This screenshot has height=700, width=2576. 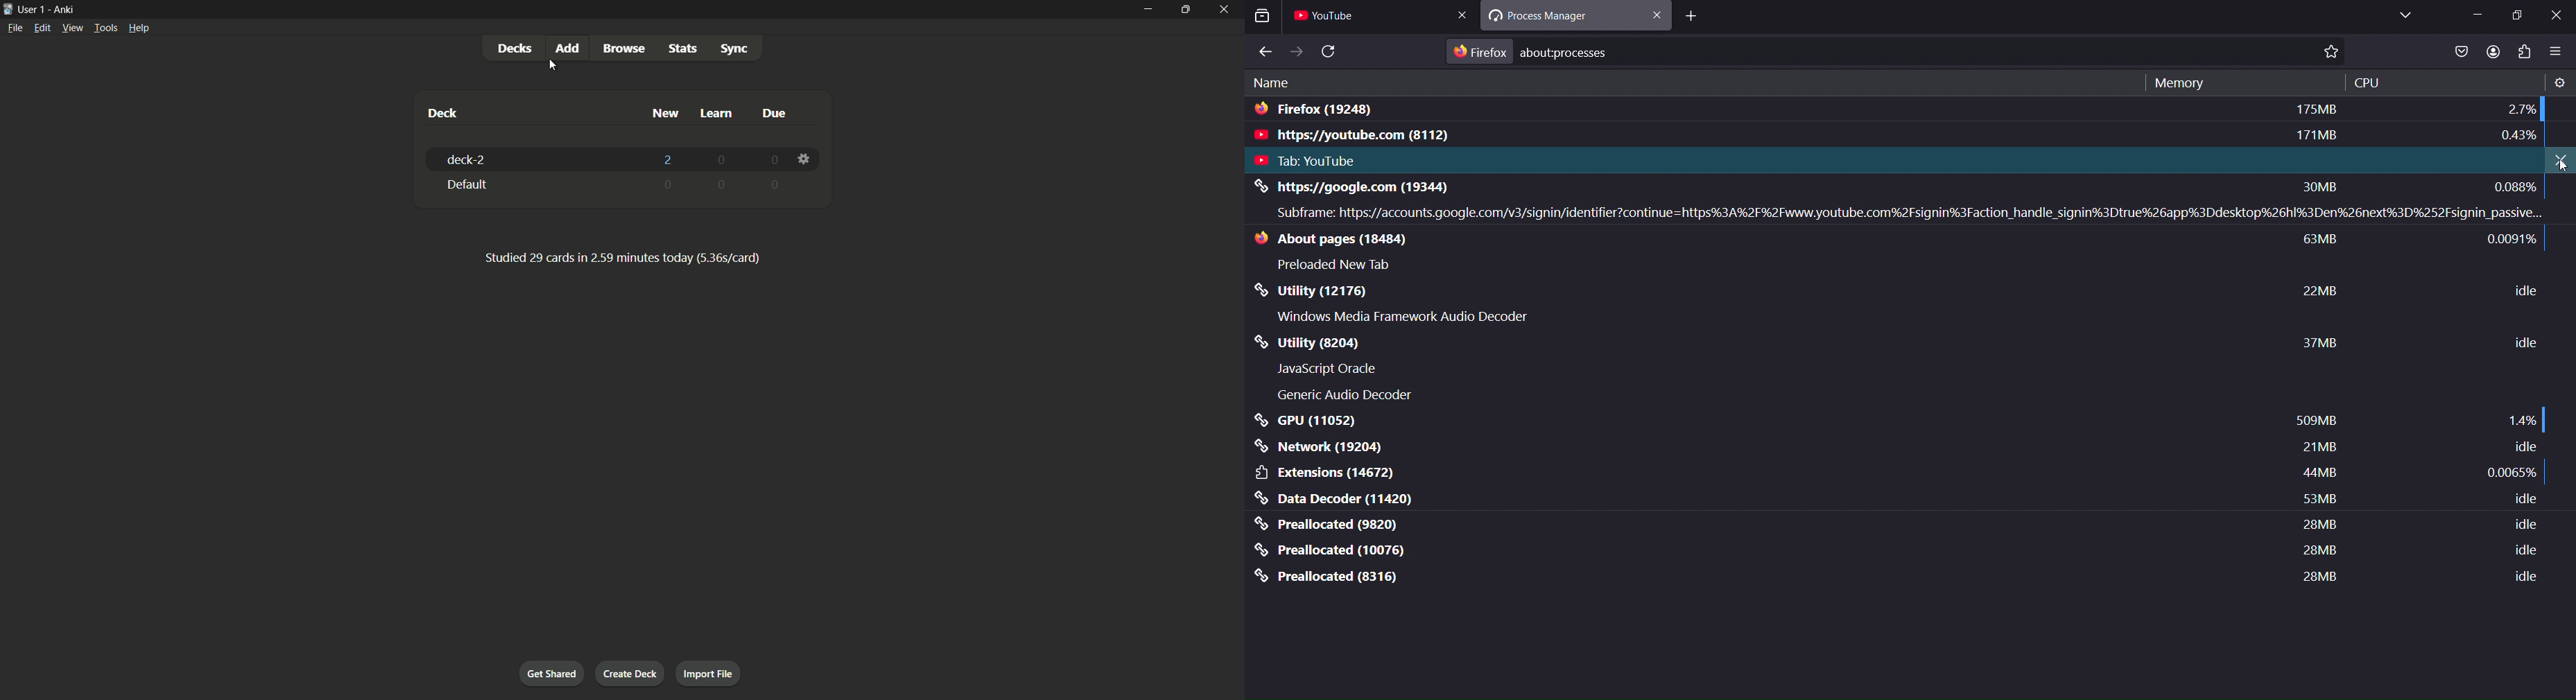 What do you see at coordinates (1337, 369) in the screenshot?
I see `JavaScript Oracle` at bounding box center [1337, 369].